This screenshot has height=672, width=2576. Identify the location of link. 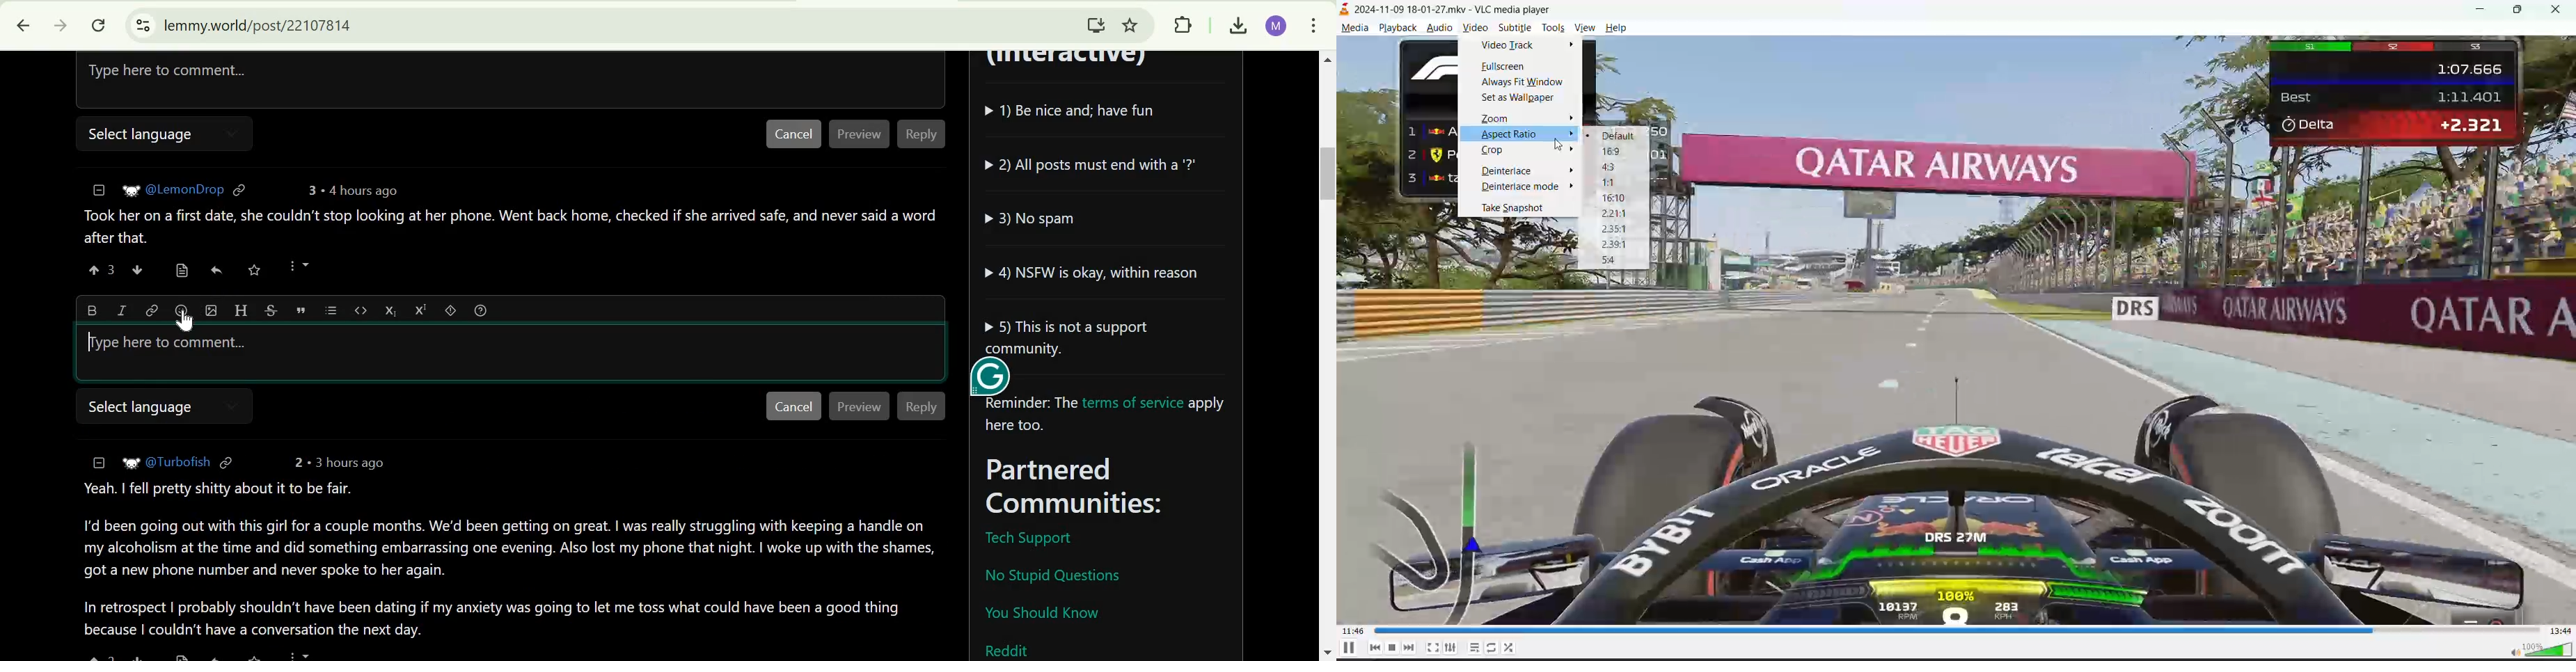
(240, 189).